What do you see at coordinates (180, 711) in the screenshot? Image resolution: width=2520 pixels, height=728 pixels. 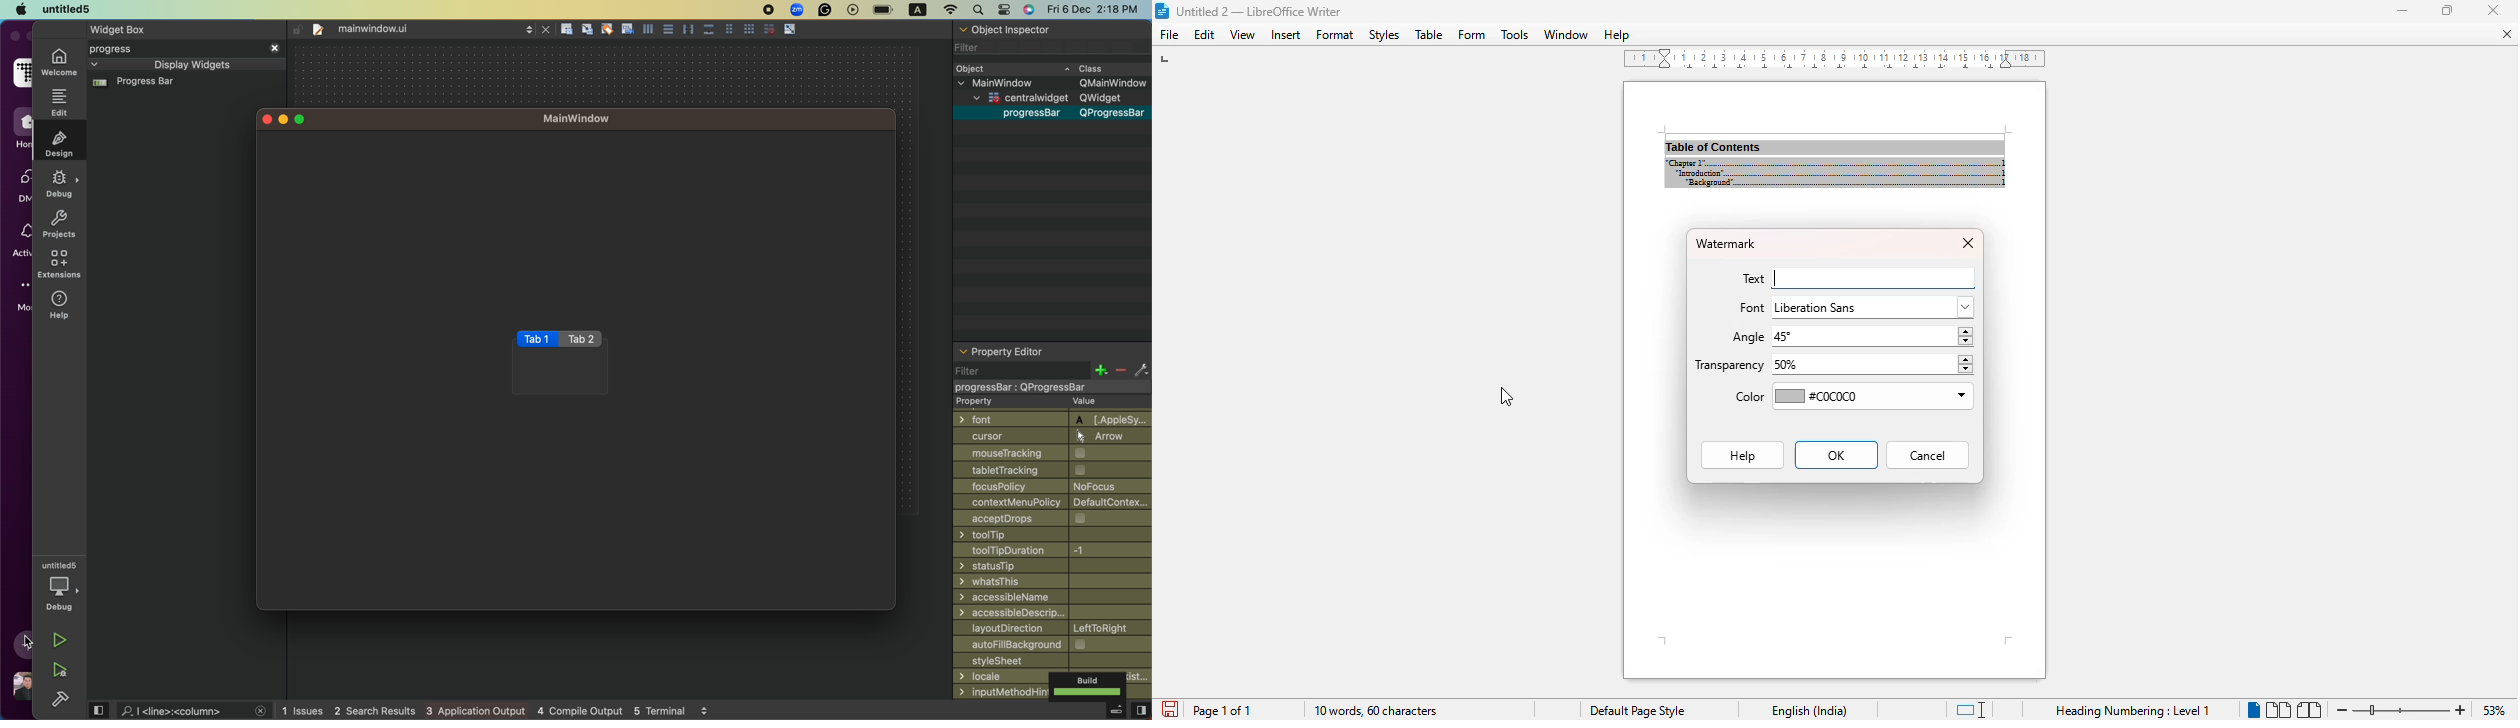 I see `search` at bounding box center [180, 711].